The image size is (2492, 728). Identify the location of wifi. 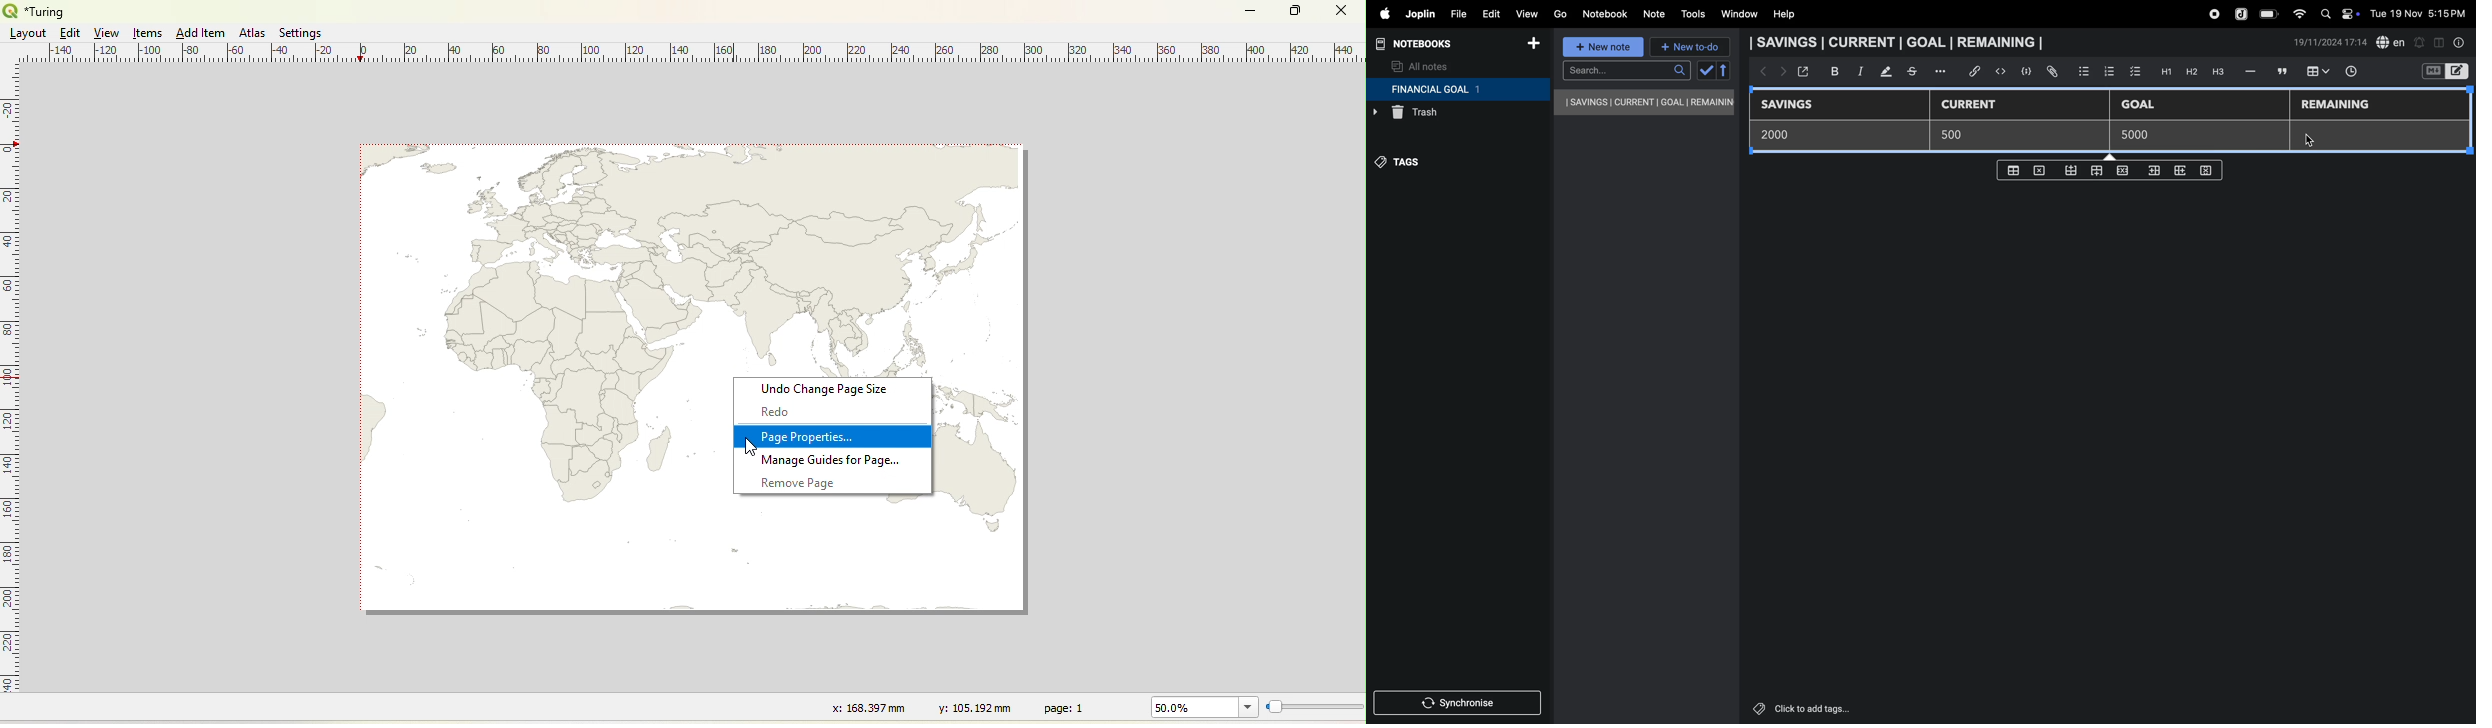
(2297, 14).